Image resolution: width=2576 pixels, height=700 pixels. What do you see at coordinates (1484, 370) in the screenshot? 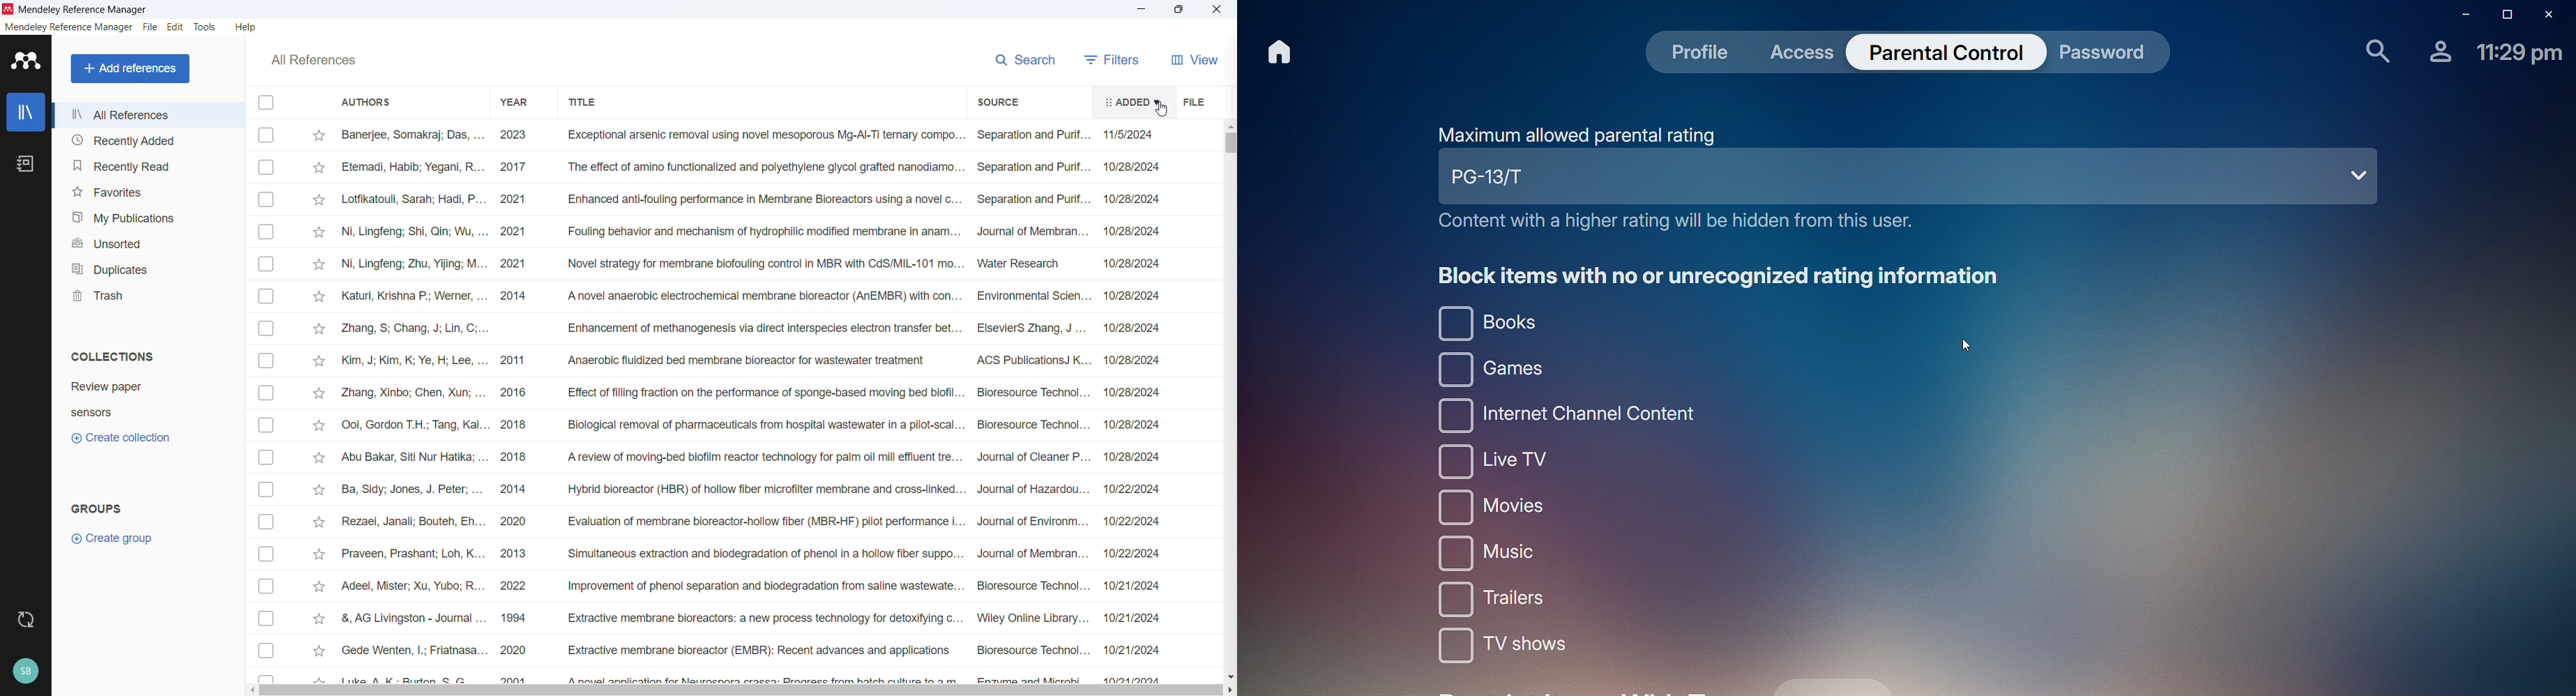
I see `Games` at bounding box center [1484, 370].